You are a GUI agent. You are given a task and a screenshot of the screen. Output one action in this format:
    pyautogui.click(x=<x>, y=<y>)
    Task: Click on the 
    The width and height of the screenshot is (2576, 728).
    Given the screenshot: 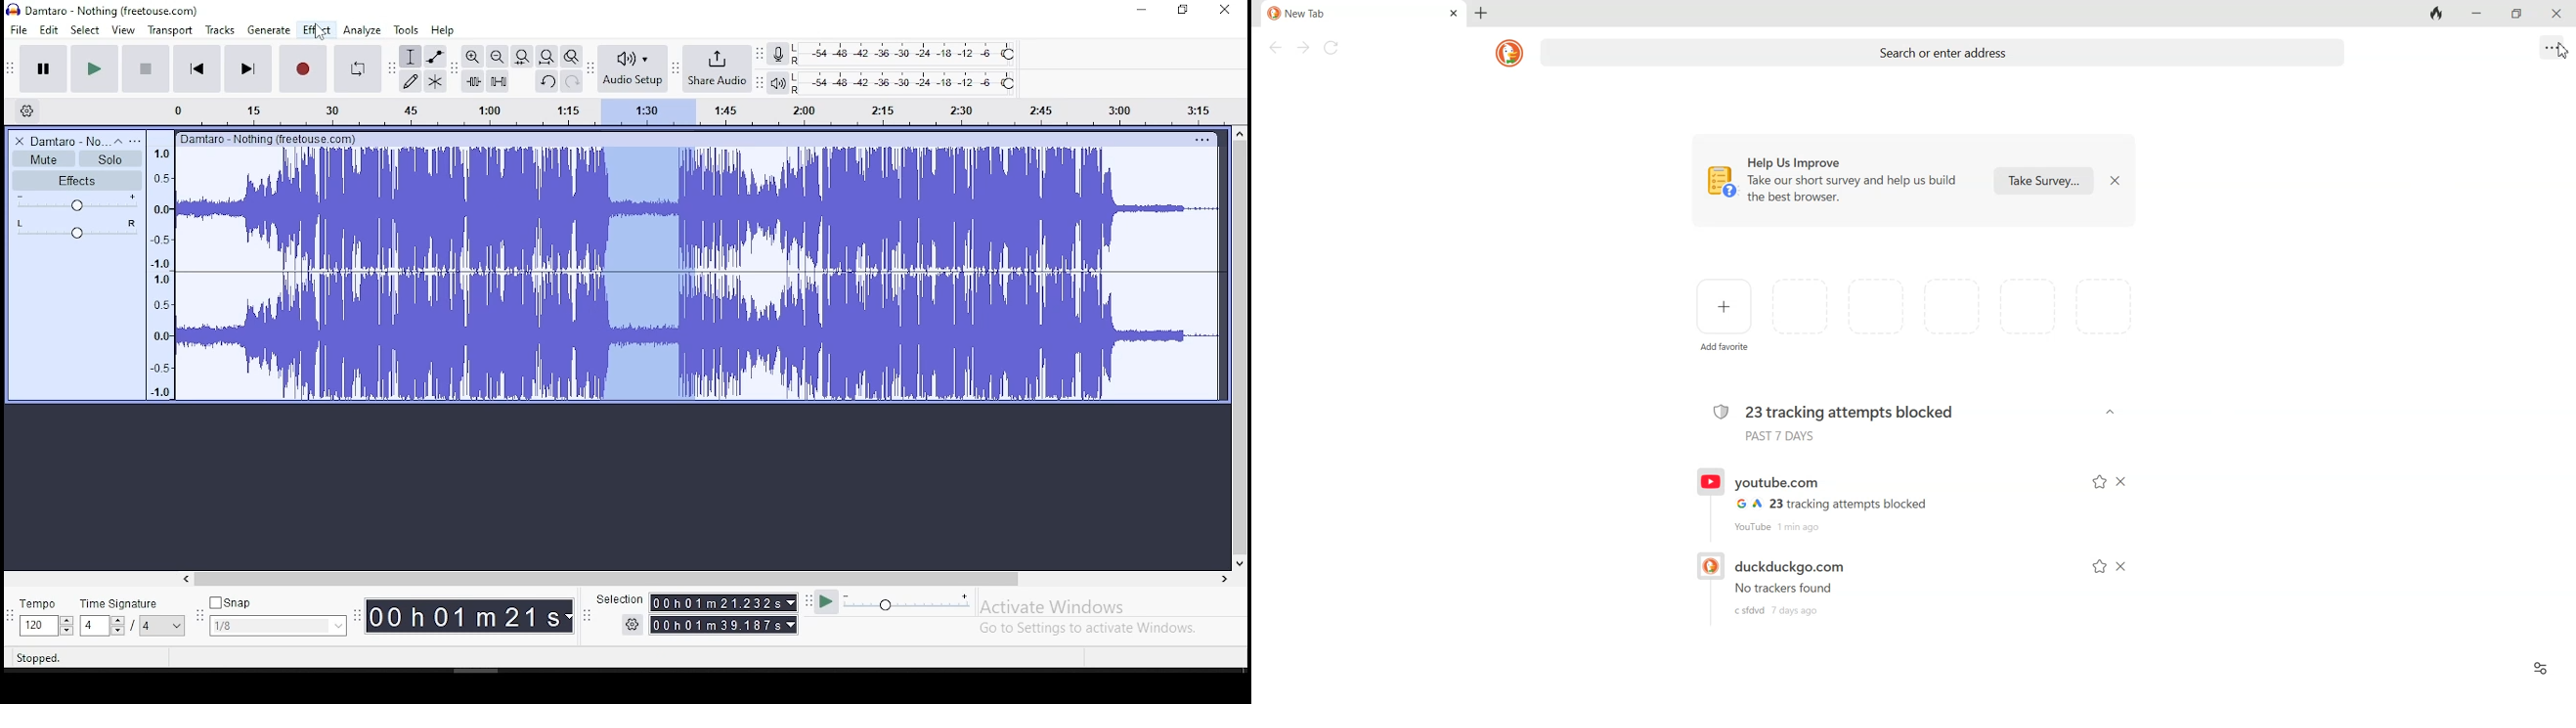 What is the action you would take?
    pyautogui.click(x=198, y=615)
    